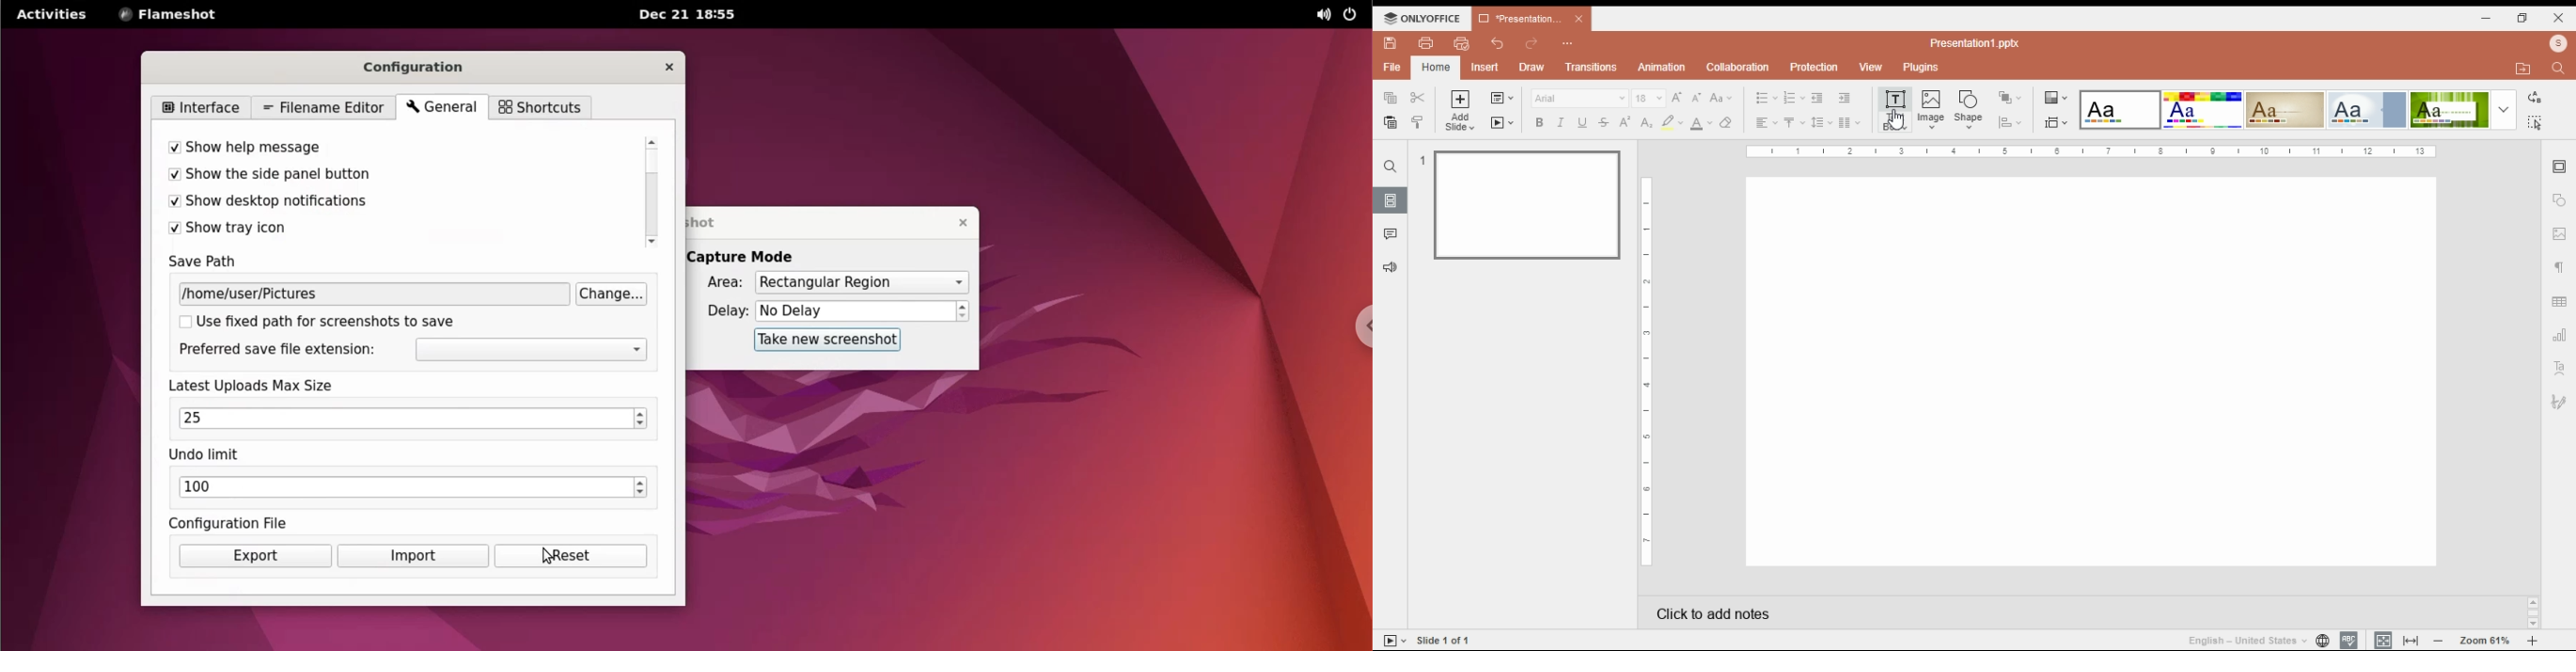  I want to click on plugins, so click(1920, 67).